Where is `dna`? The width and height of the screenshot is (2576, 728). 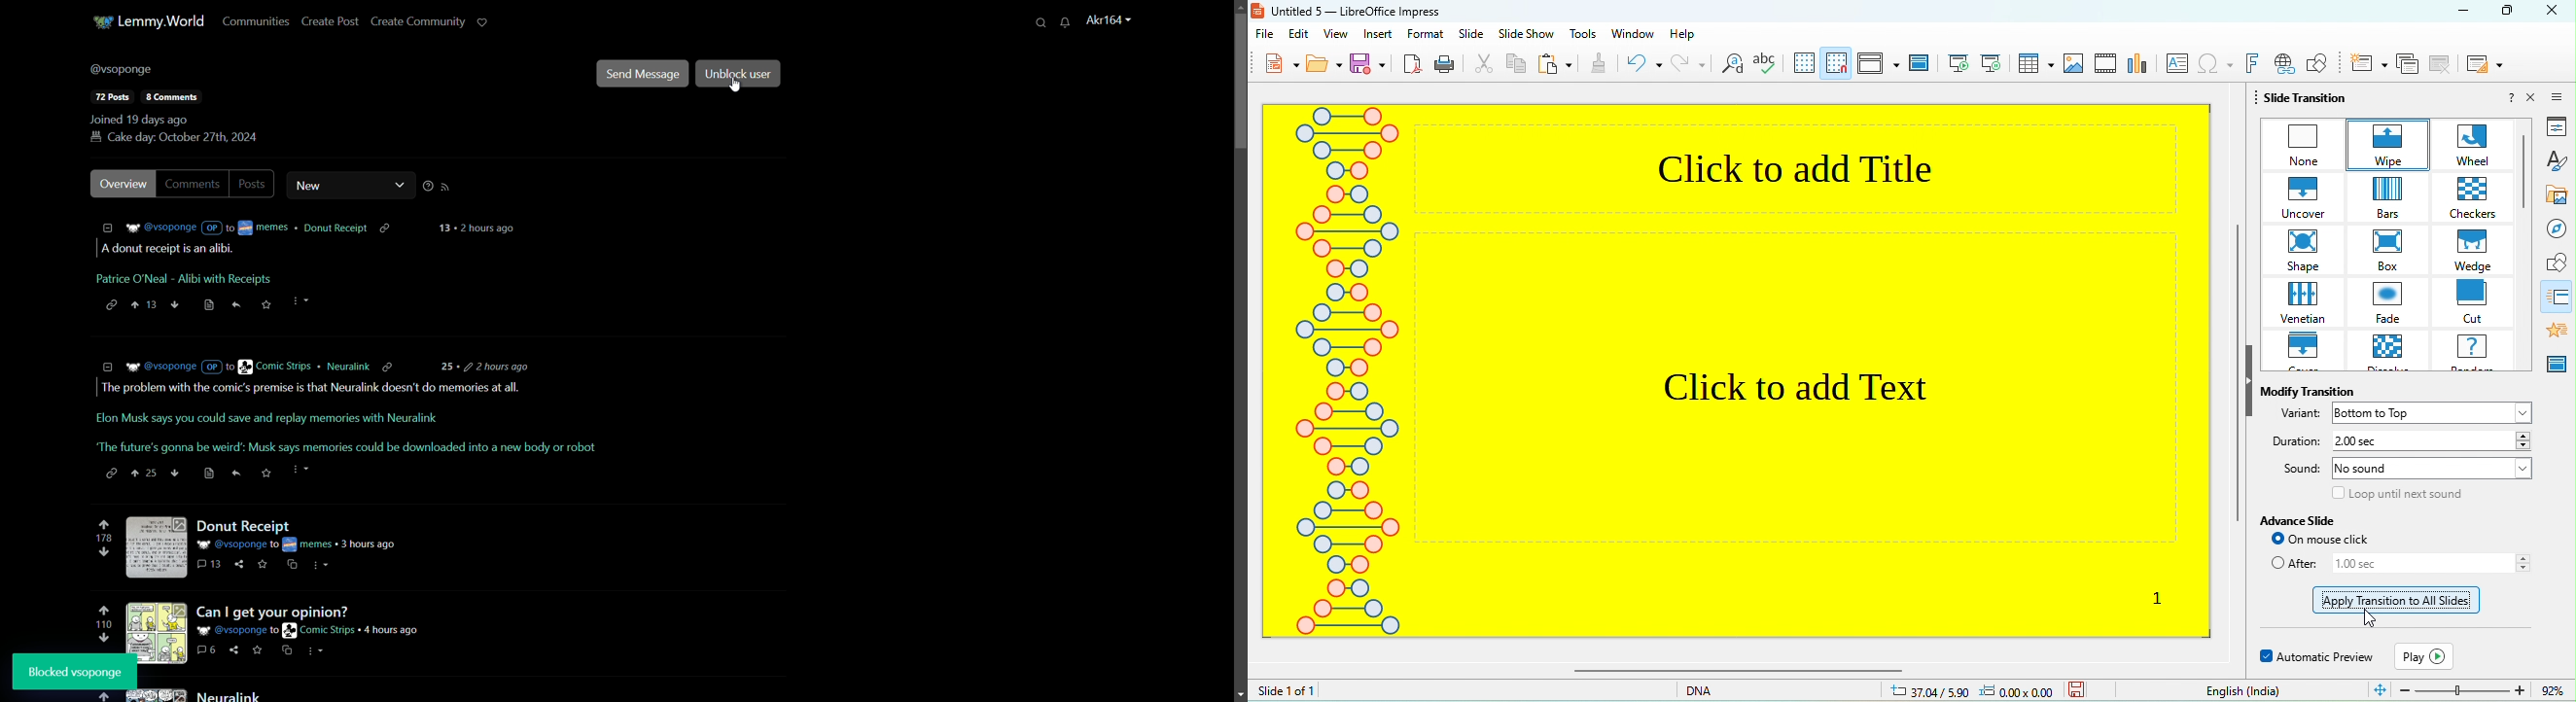 dna is located at coordinates (1714, 691).